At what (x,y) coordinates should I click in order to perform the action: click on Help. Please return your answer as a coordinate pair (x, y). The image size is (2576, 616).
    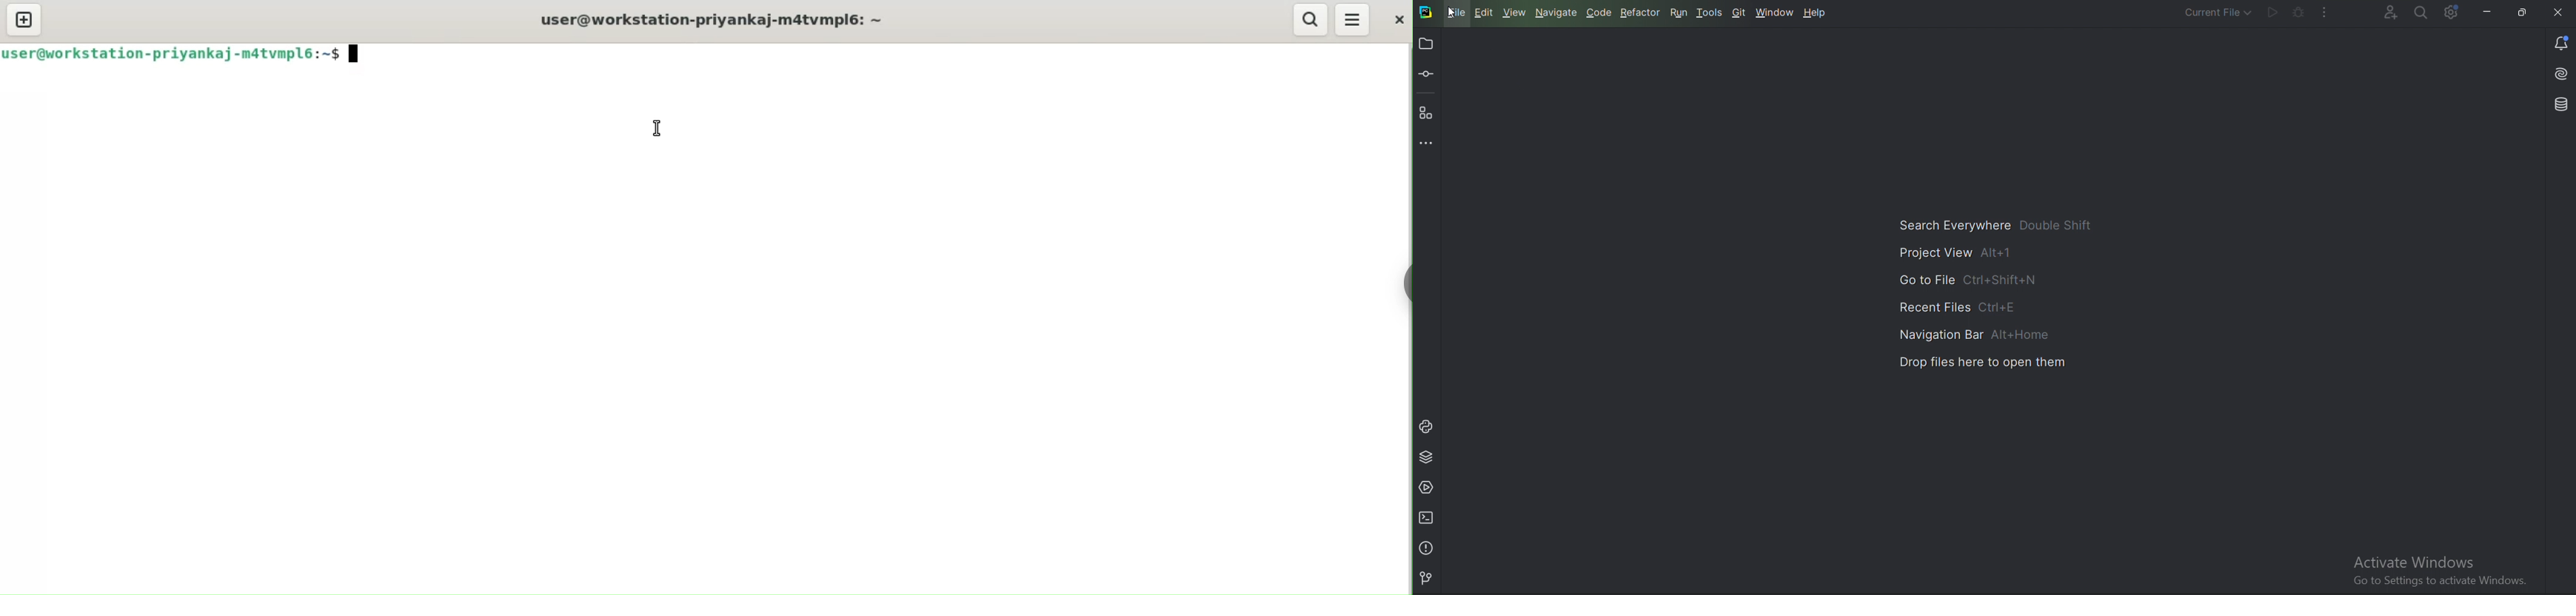
    Looking at the image, I should click on (1817, 13).